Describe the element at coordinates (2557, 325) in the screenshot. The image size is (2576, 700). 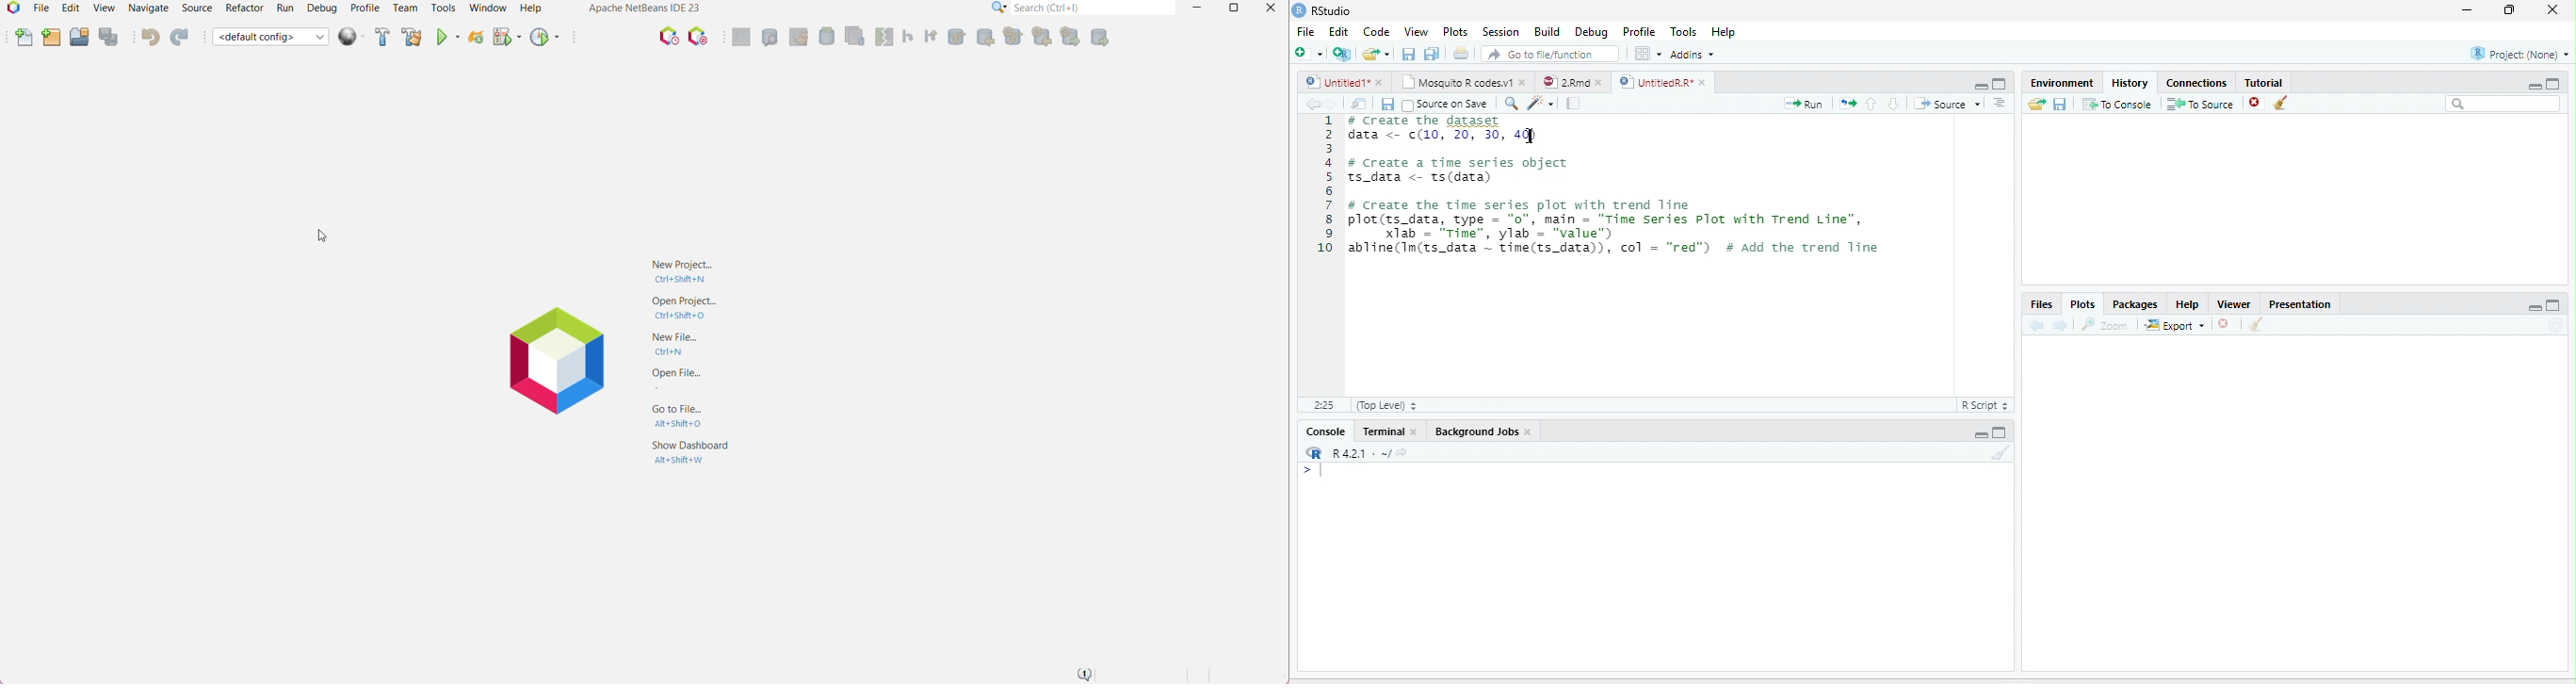
I see `Refresh current plot` at that location.